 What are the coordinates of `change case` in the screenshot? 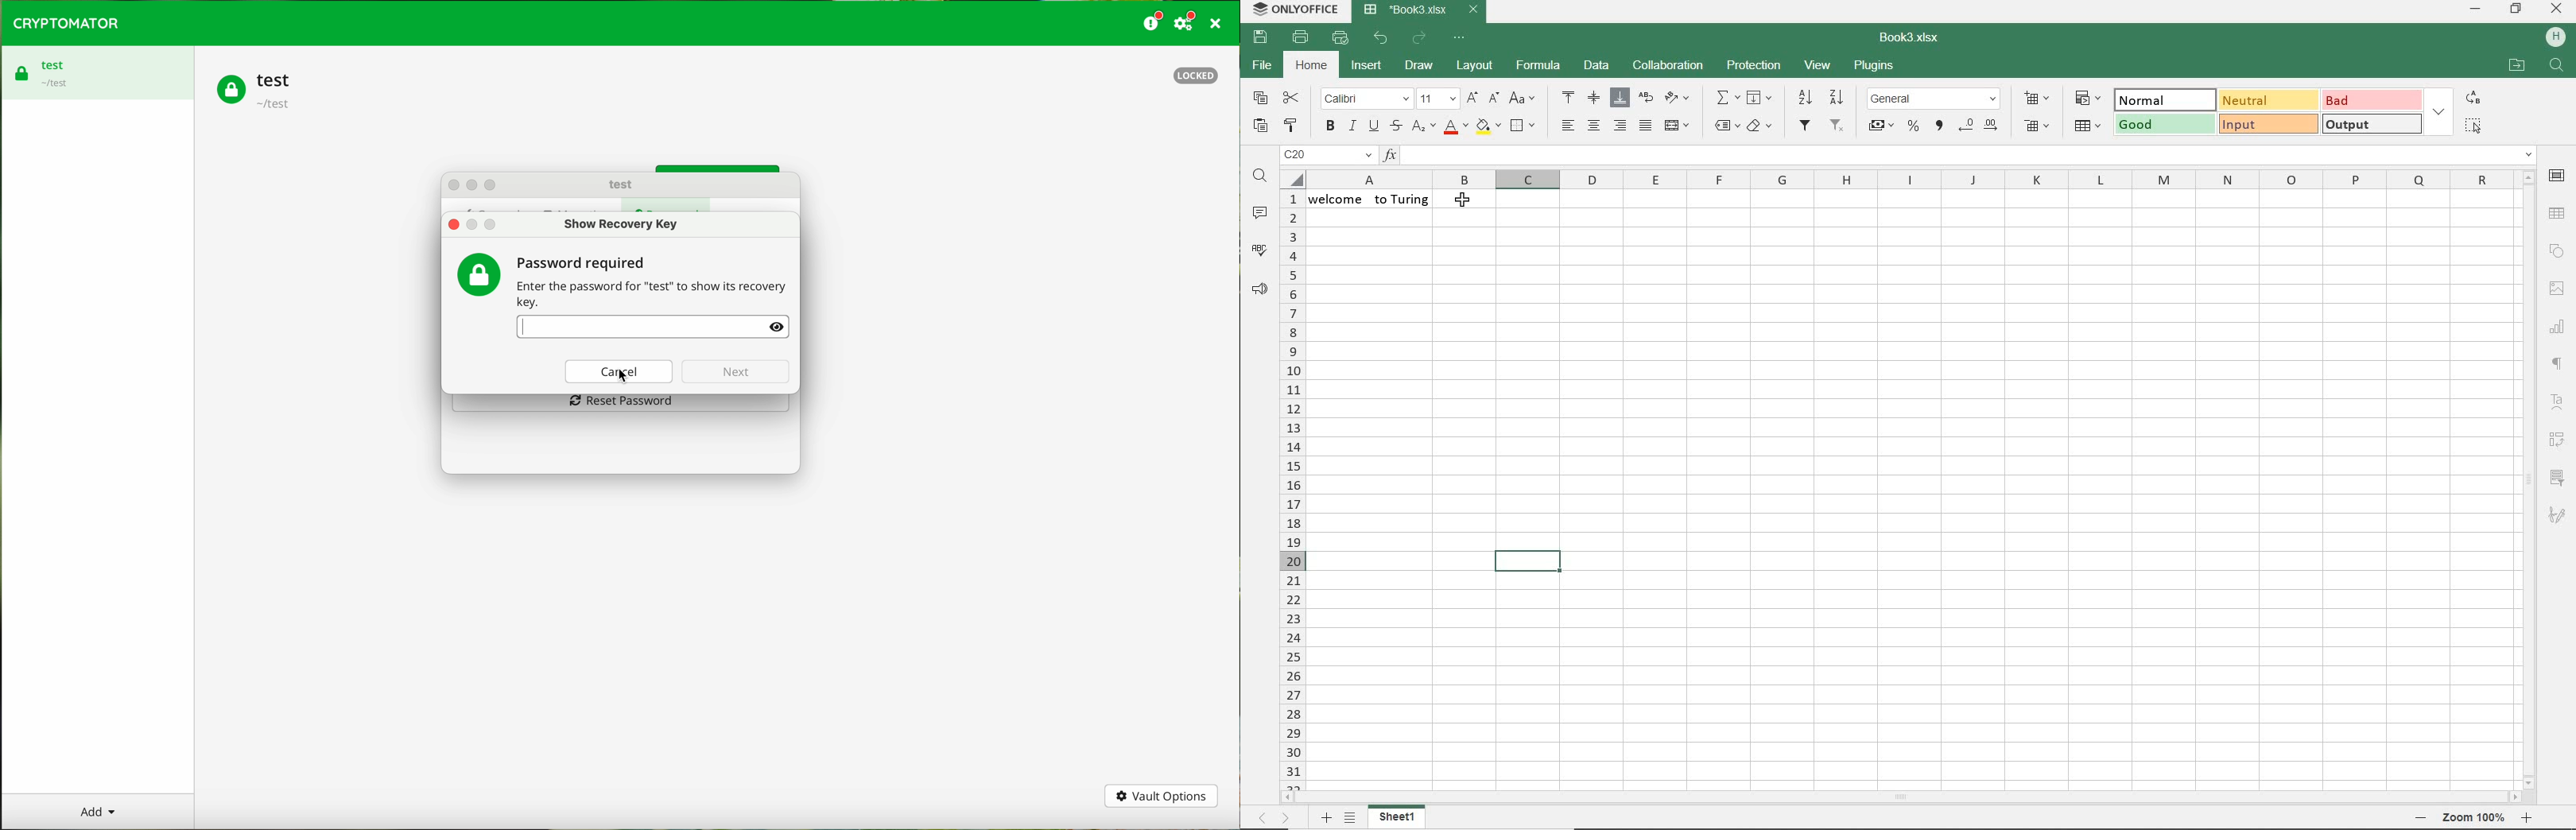 It's located at (1523, 99).